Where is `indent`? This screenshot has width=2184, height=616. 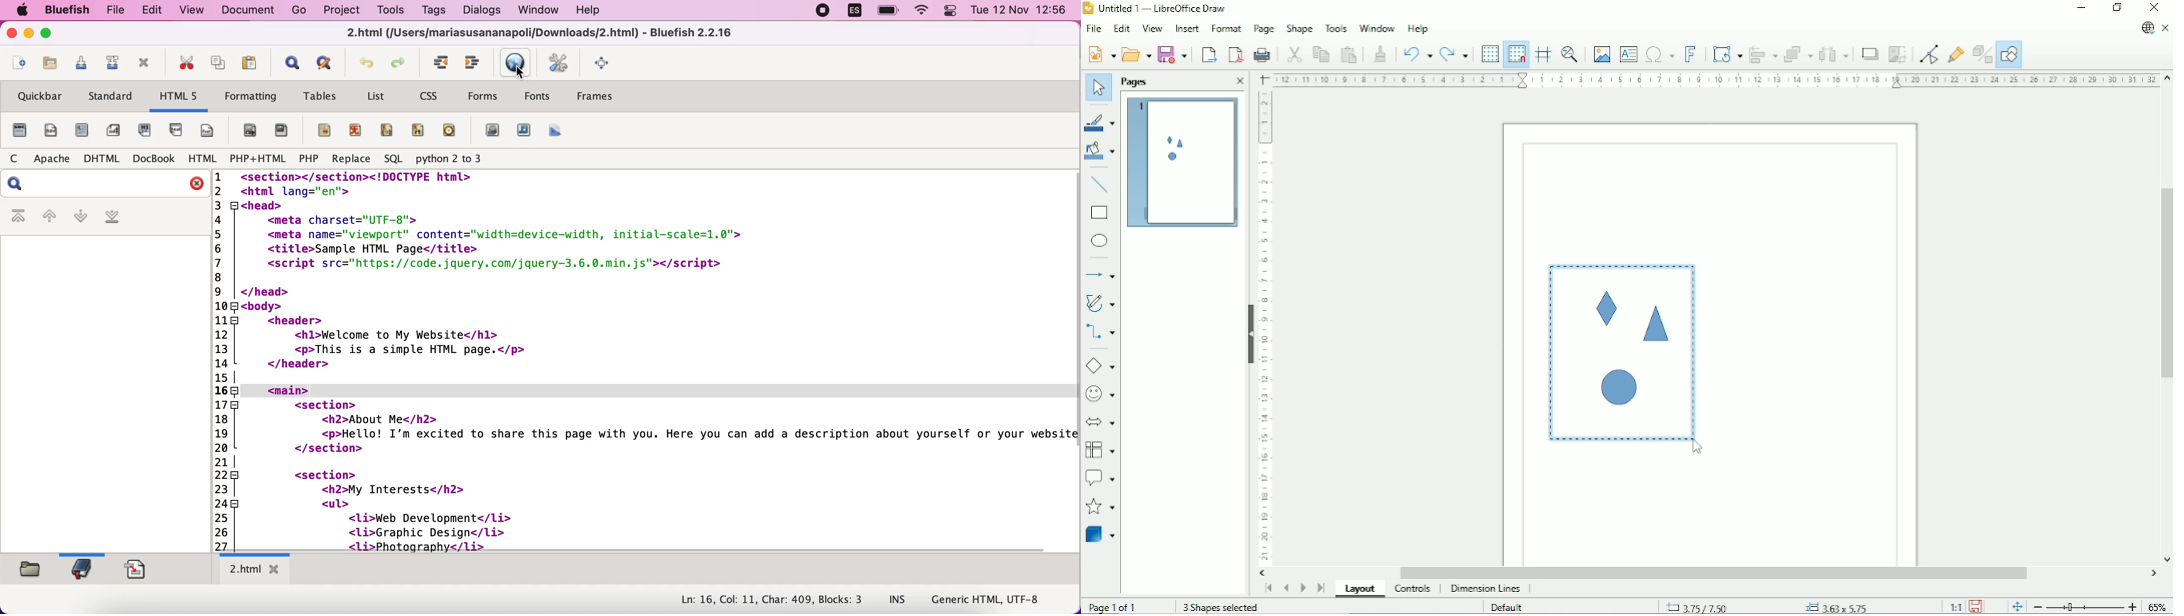
indent is located at coordinates (439, 63).